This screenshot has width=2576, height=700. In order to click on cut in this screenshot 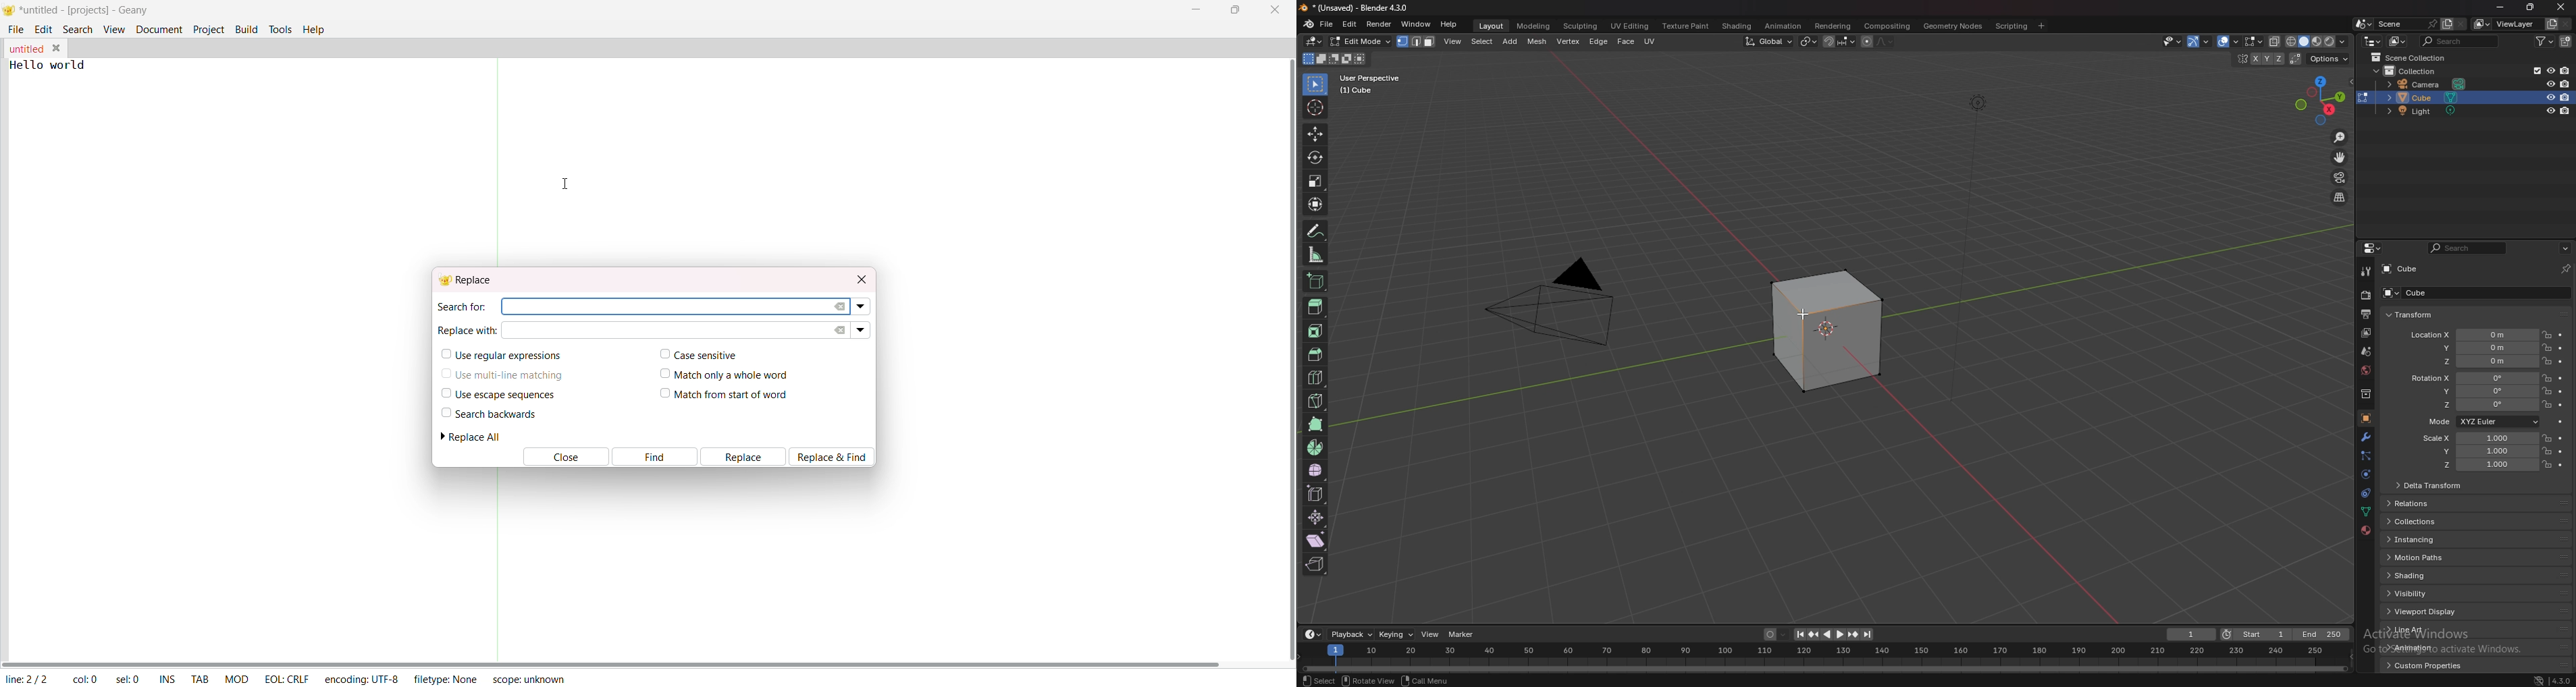, I will do `click(1315, 377)`.